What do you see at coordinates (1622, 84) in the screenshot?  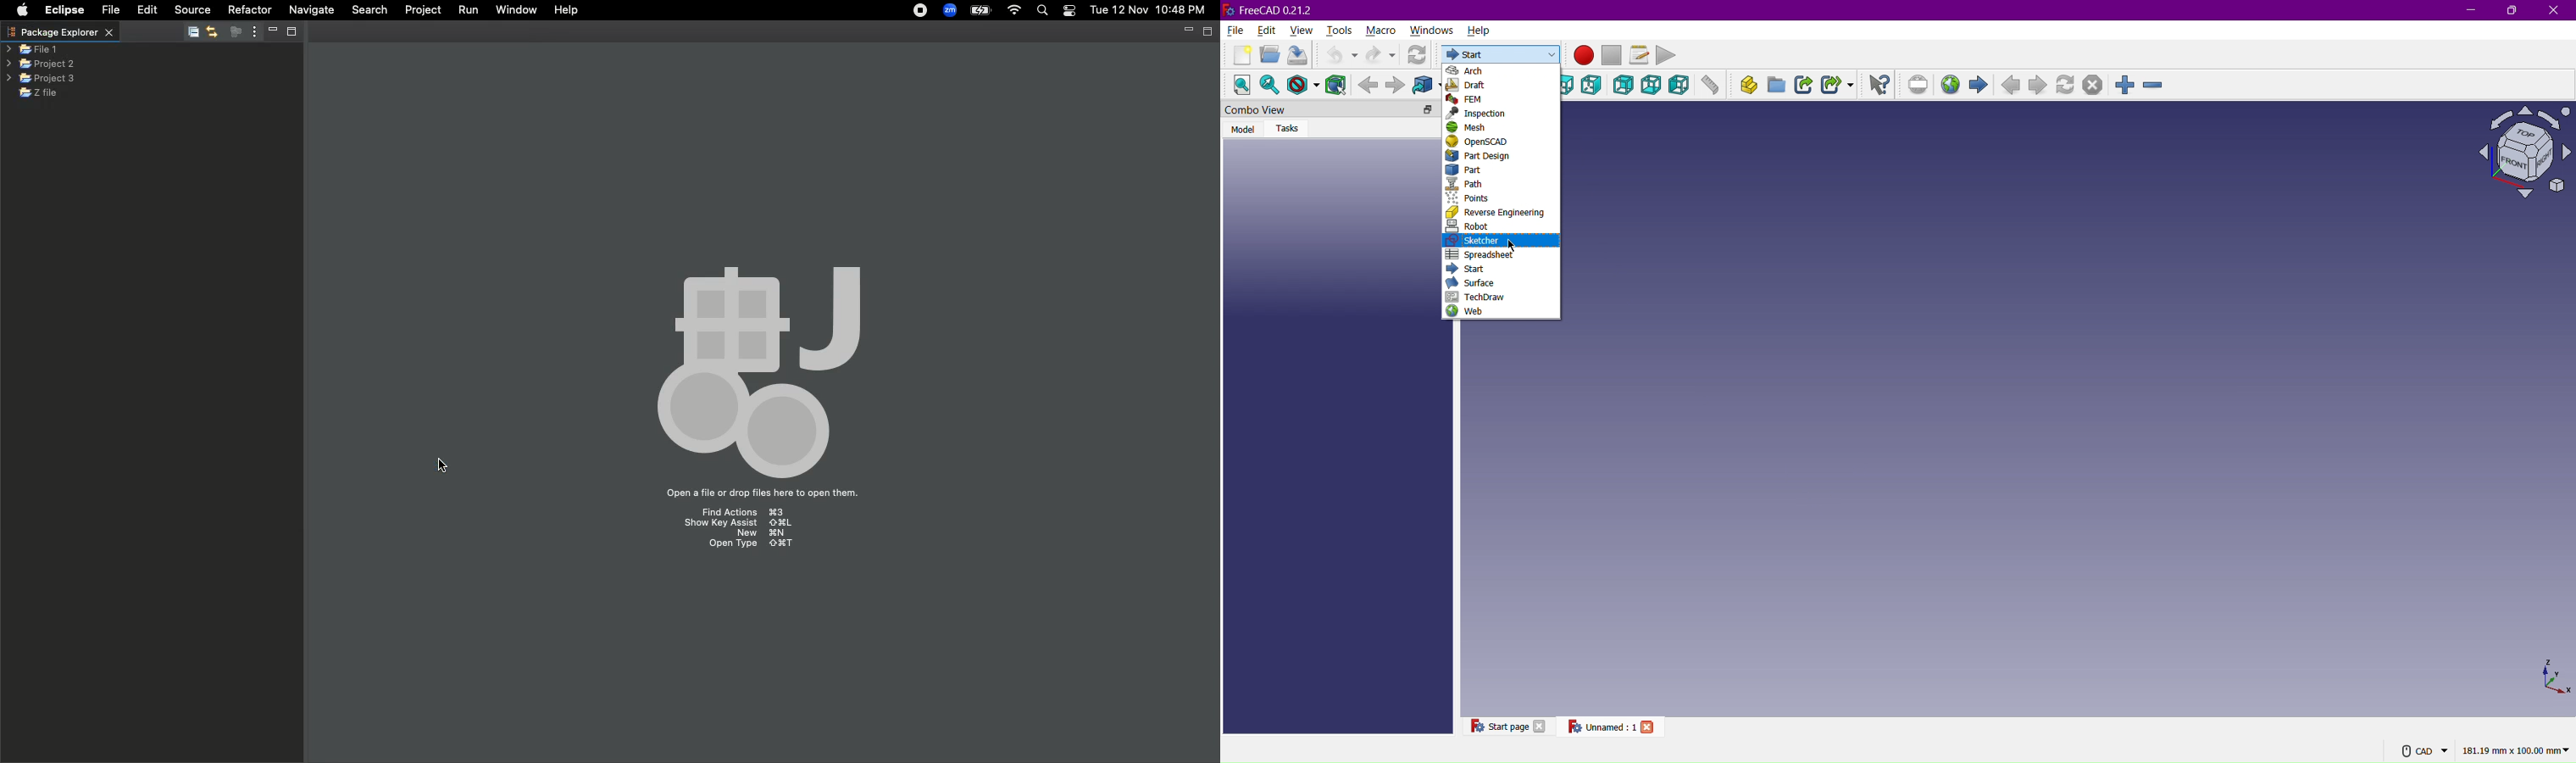 I see `Back` at bounding box center [1622, 84].